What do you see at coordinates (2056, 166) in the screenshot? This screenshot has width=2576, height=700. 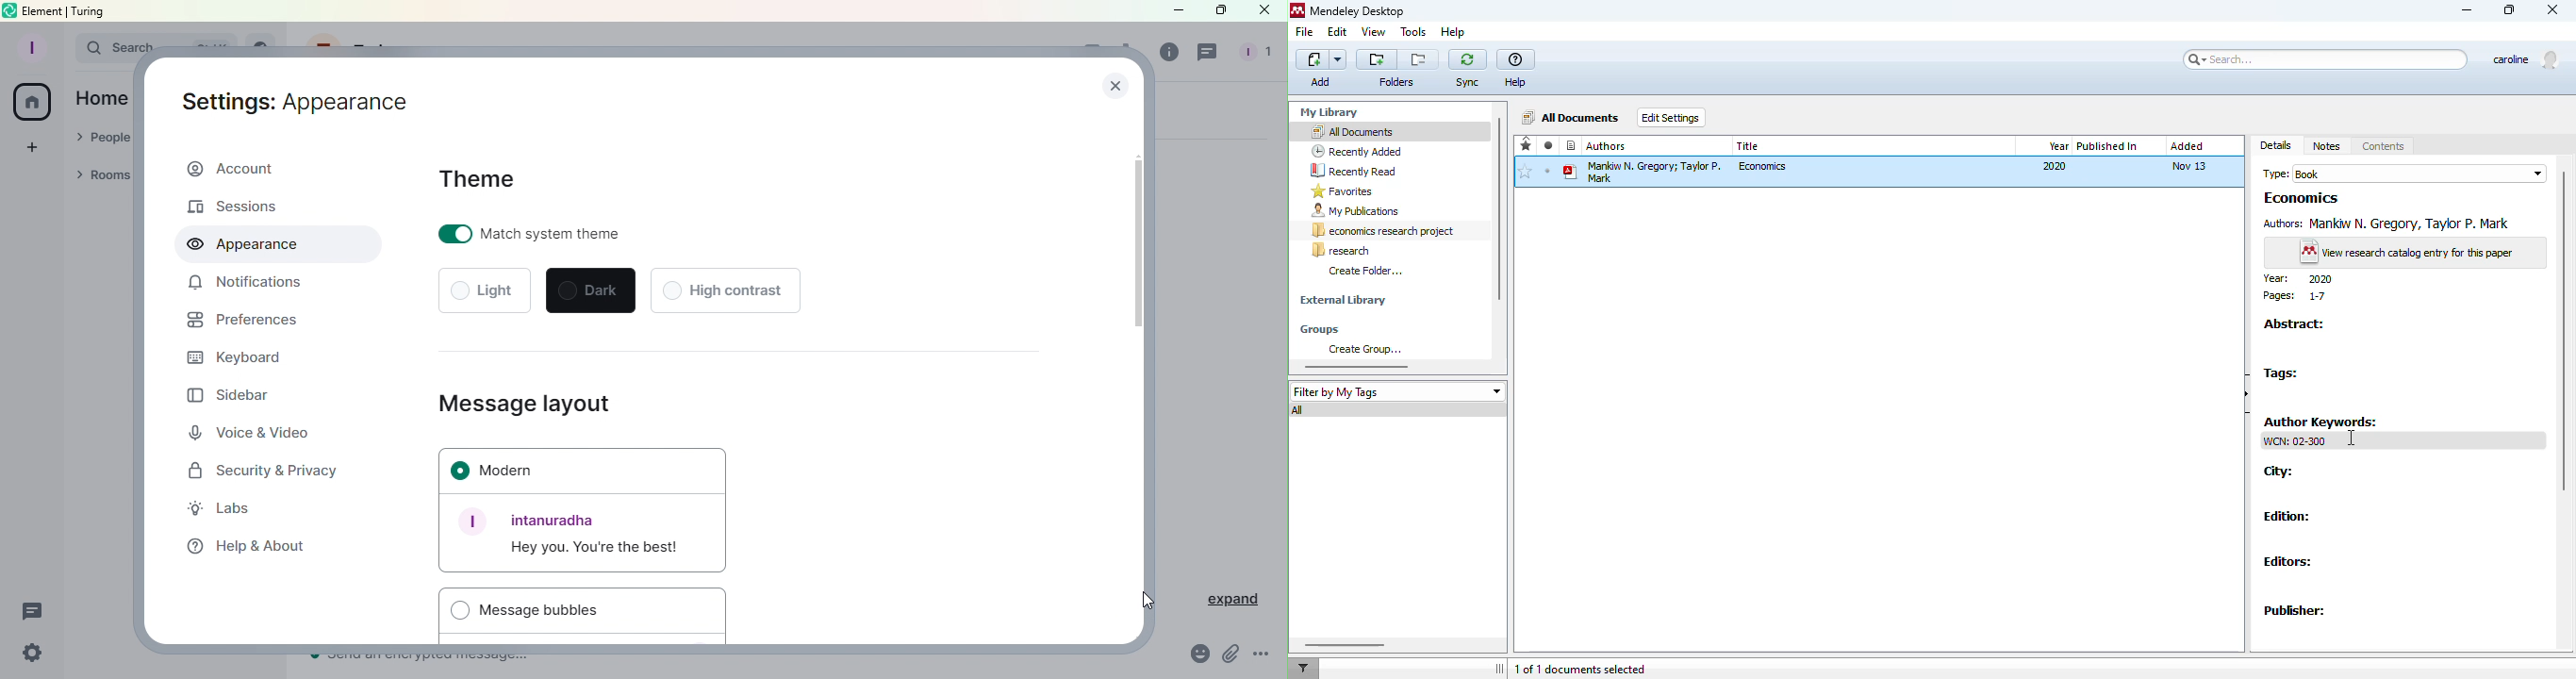 I see `2020` at bounding box center [2056, 166].